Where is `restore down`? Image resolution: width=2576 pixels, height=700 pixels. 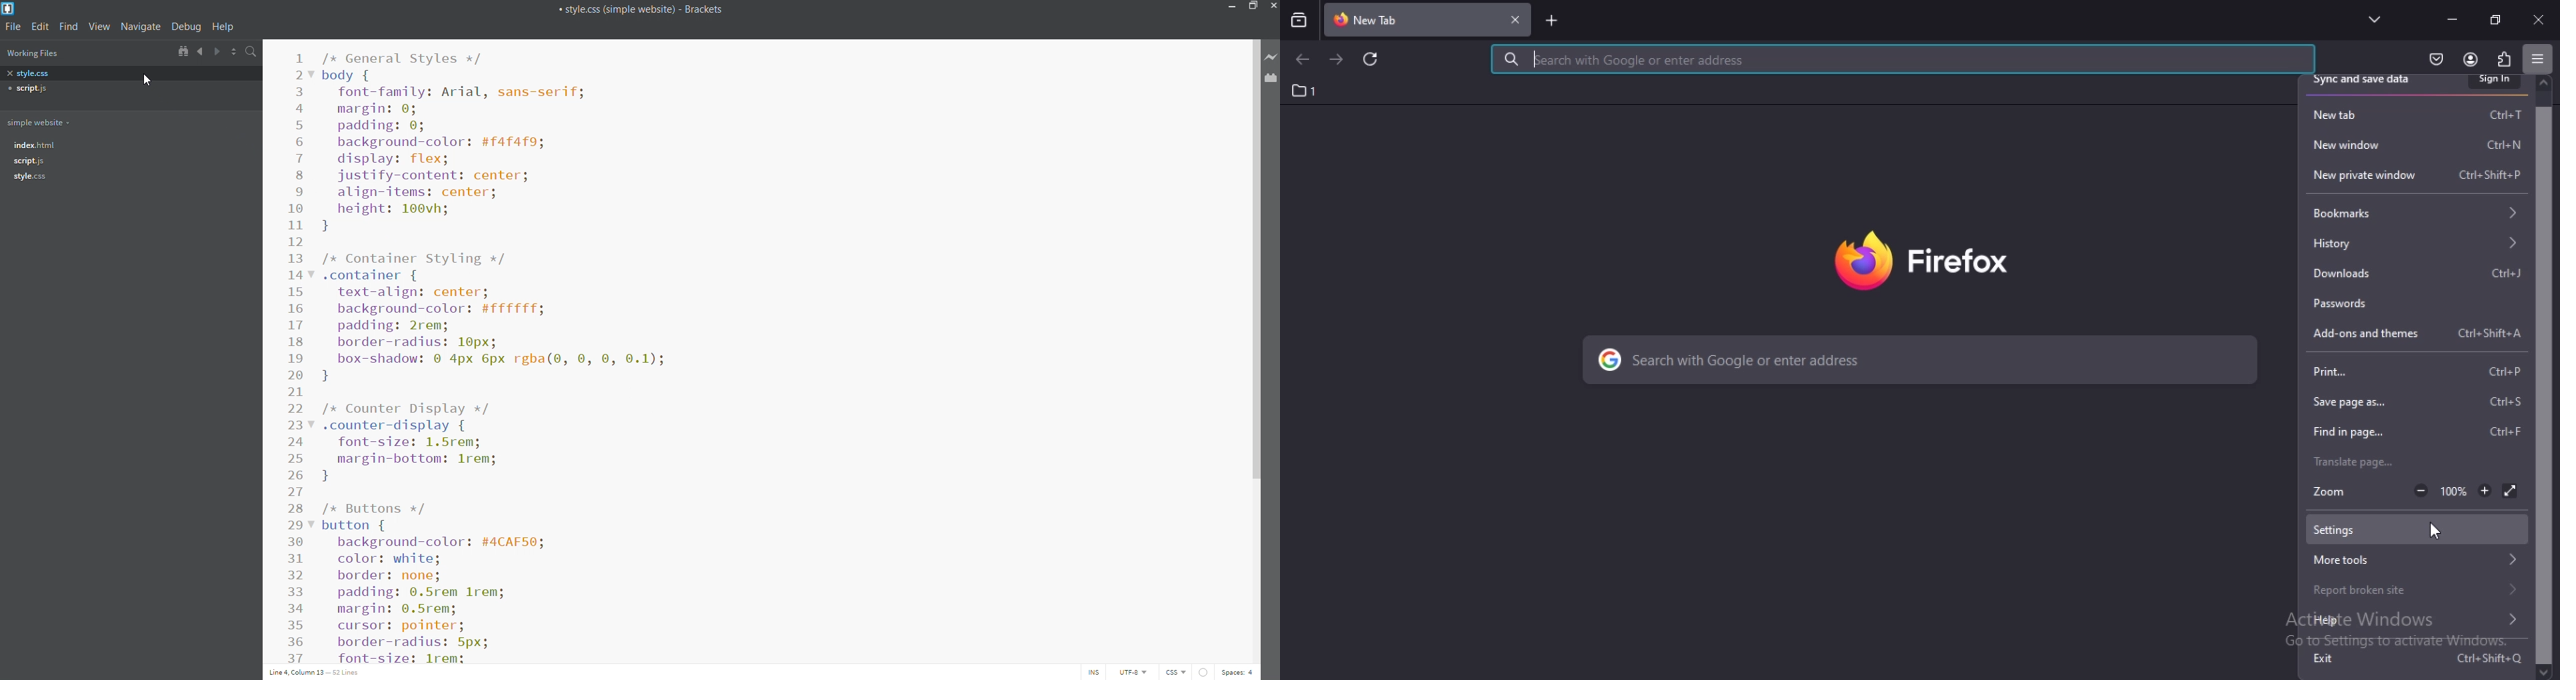 restore down is located at coordinates (2494, 20).